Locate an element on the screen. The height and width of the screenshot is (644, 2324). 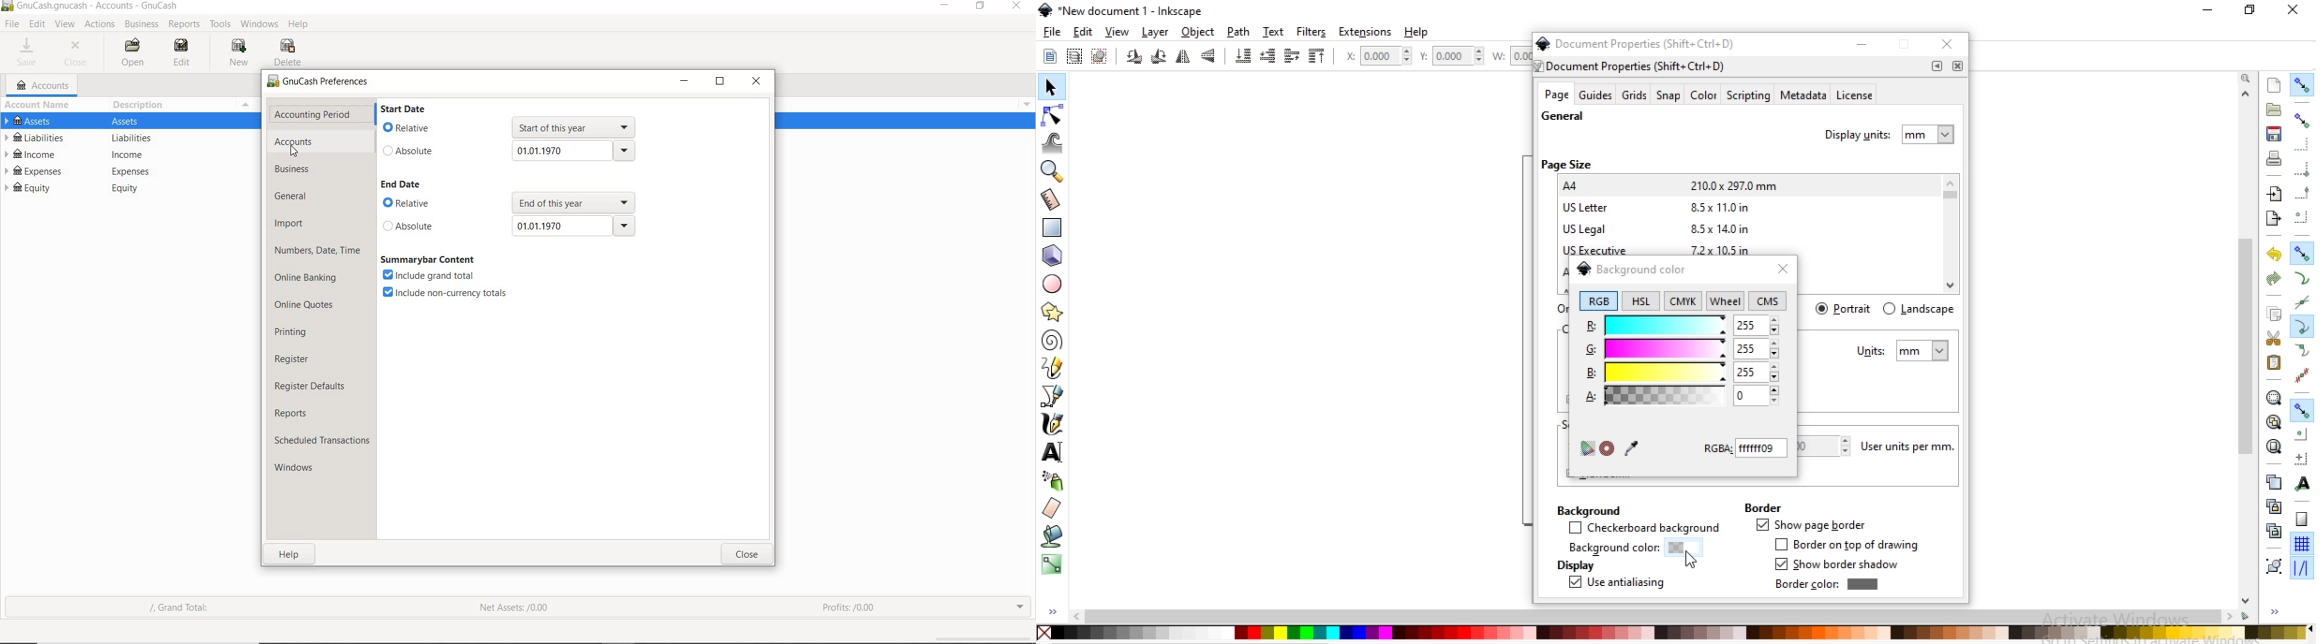
close is located at coordinates (747, 555).